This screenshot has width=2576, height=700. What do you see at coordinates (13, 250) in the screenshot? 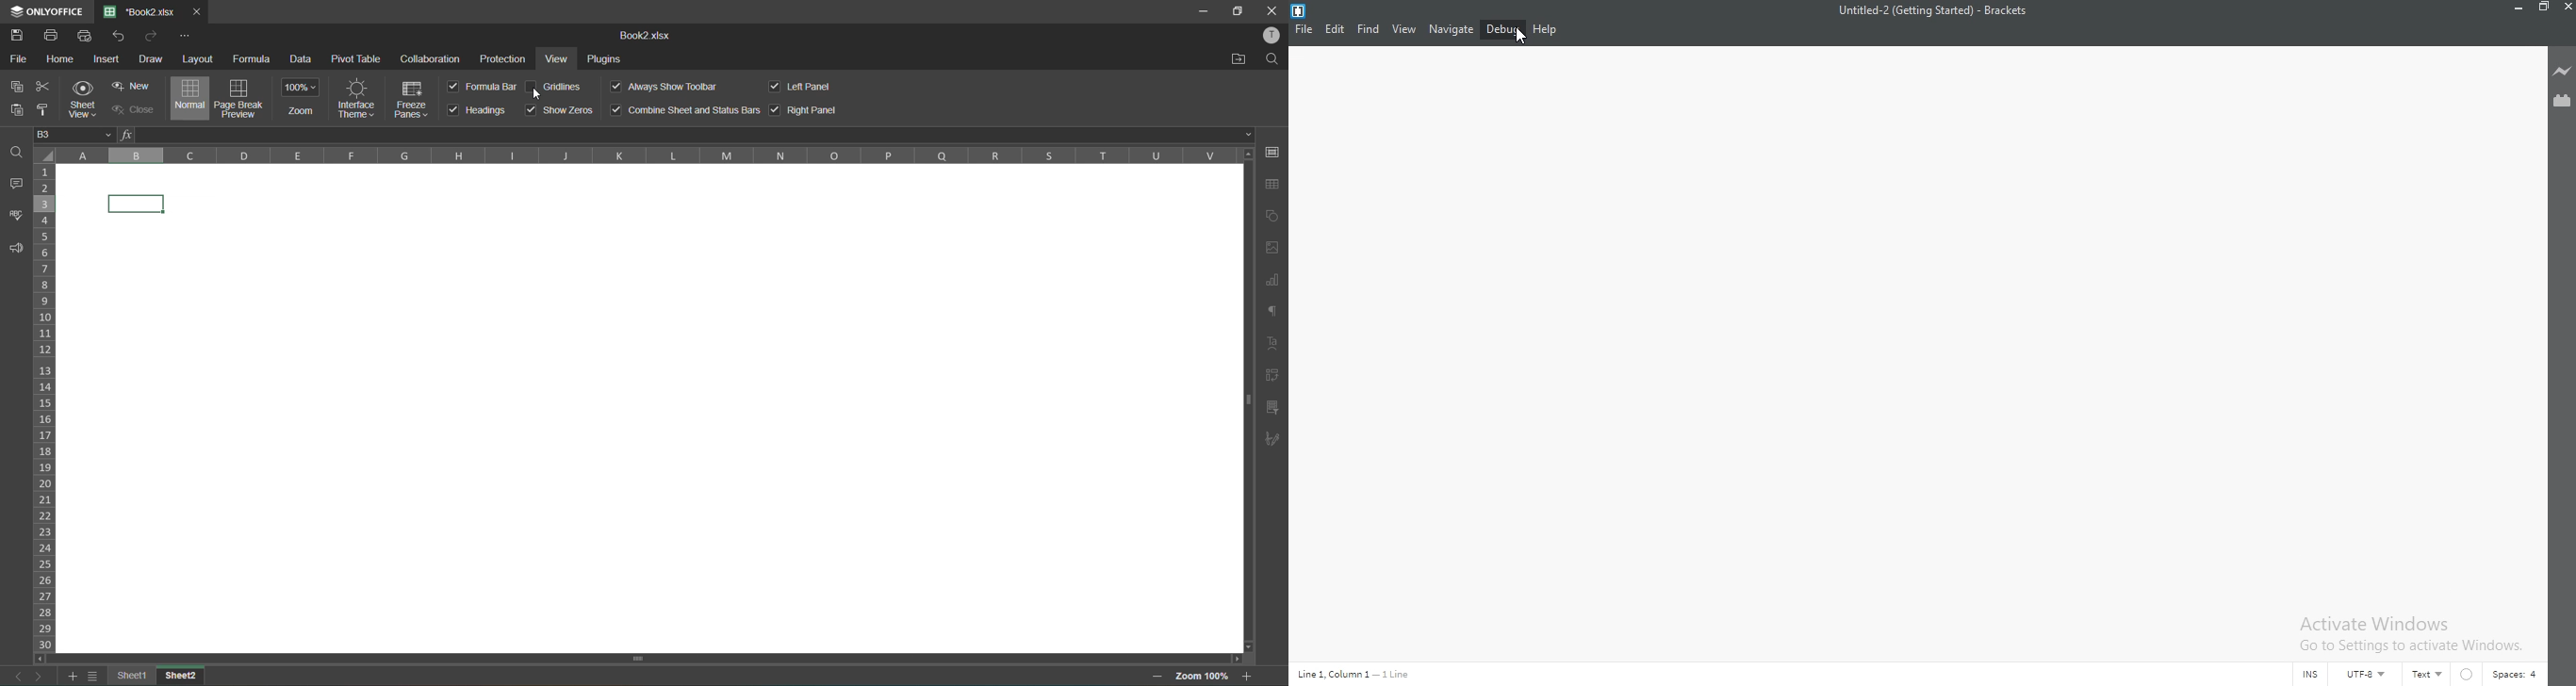
I see `feedback` at bounding box center [13, 250].